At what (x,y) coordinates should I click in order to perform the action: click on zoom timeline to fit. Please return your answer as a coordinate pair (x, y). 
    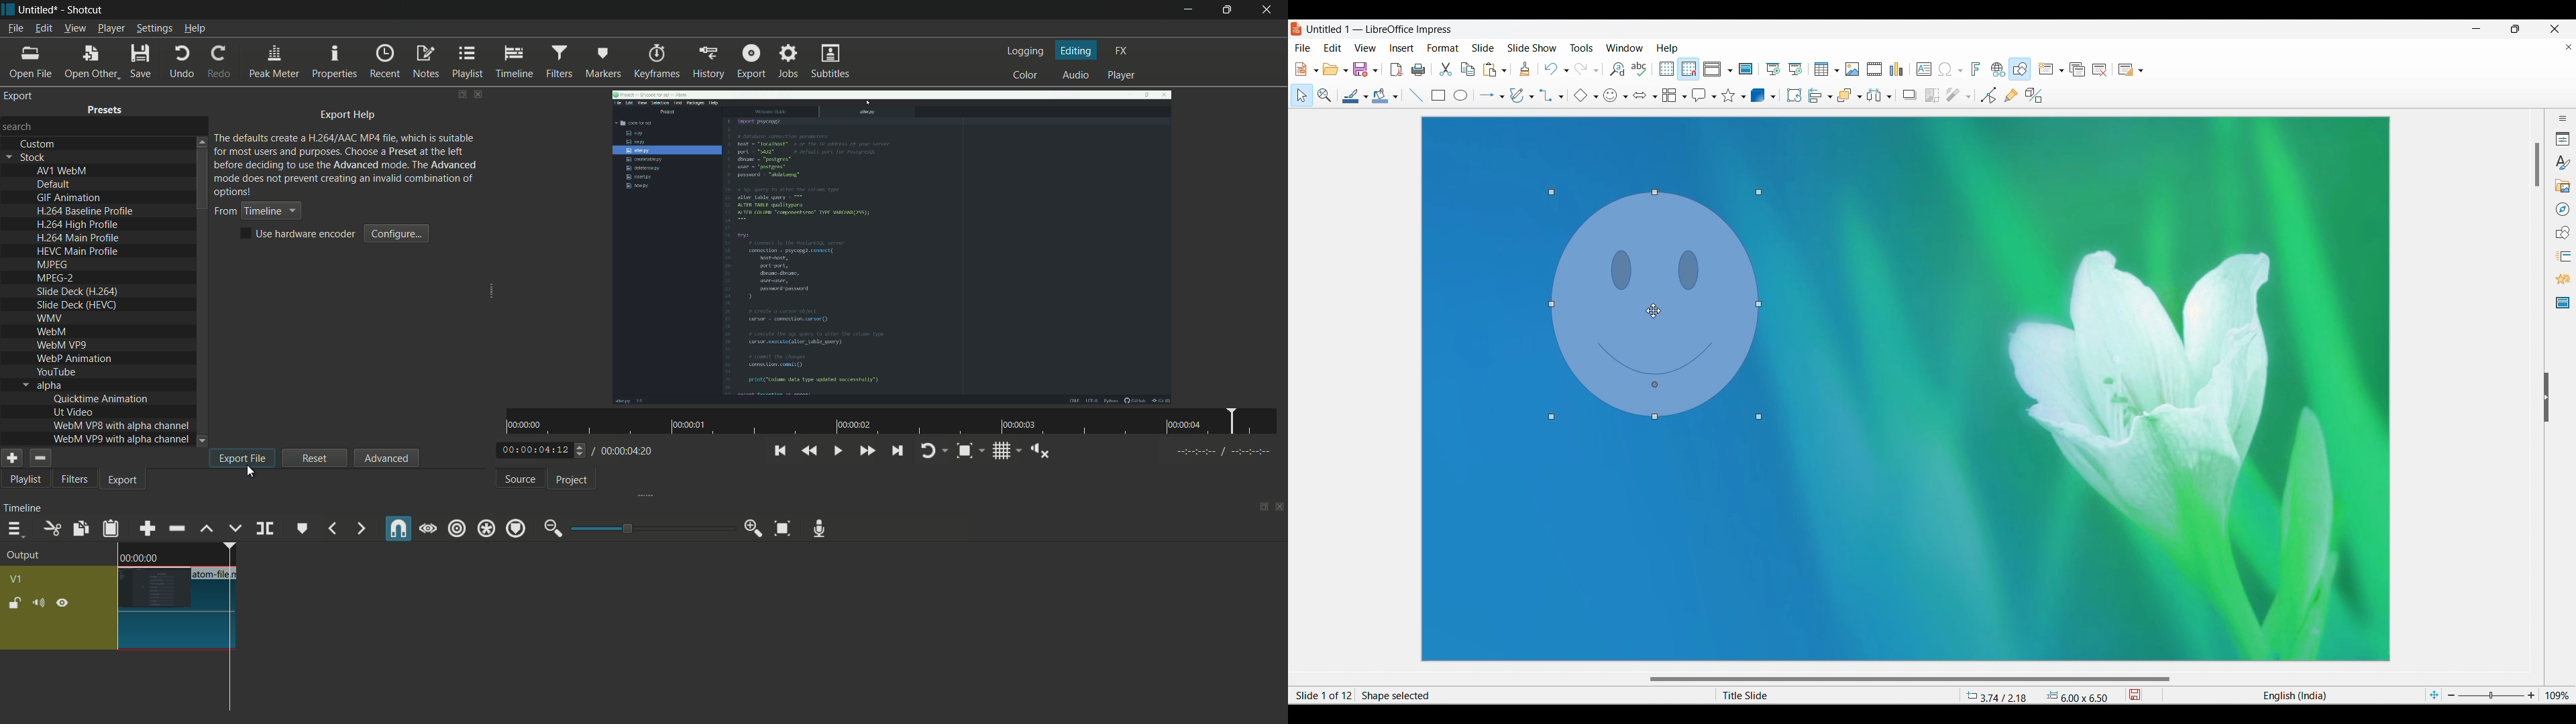
    Looking at the image, I should click on (780, 527).